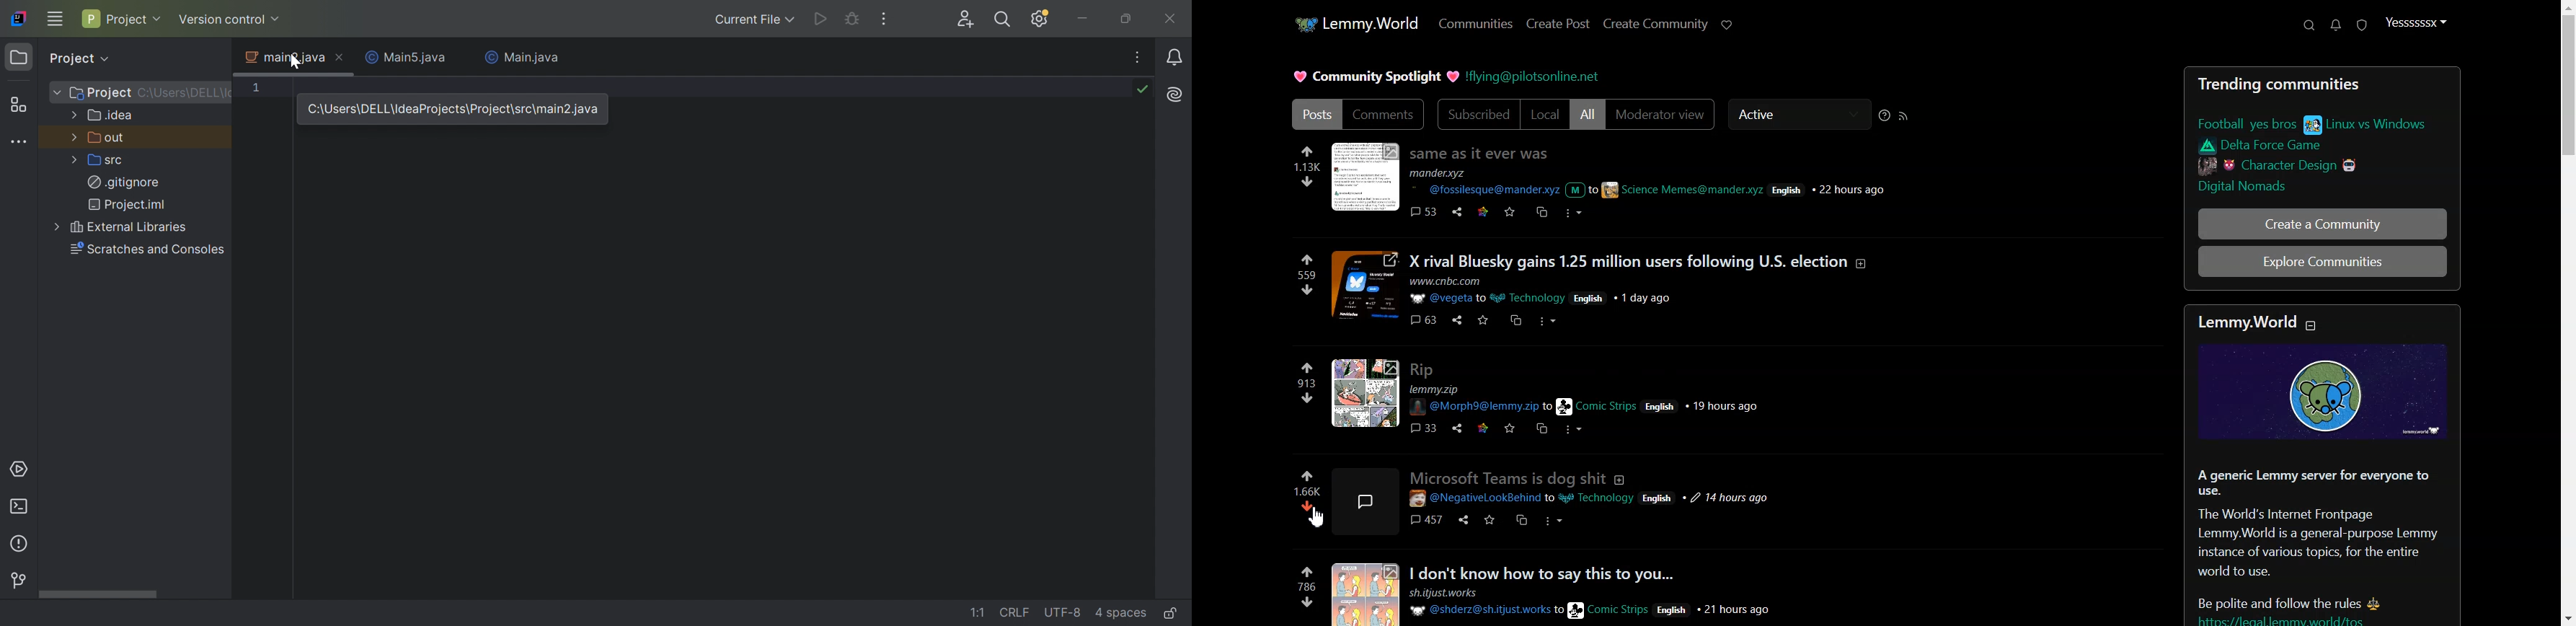  Describe the element at coordinates (2322, 224) in the screenshot. I see `Create a Community` at that location.